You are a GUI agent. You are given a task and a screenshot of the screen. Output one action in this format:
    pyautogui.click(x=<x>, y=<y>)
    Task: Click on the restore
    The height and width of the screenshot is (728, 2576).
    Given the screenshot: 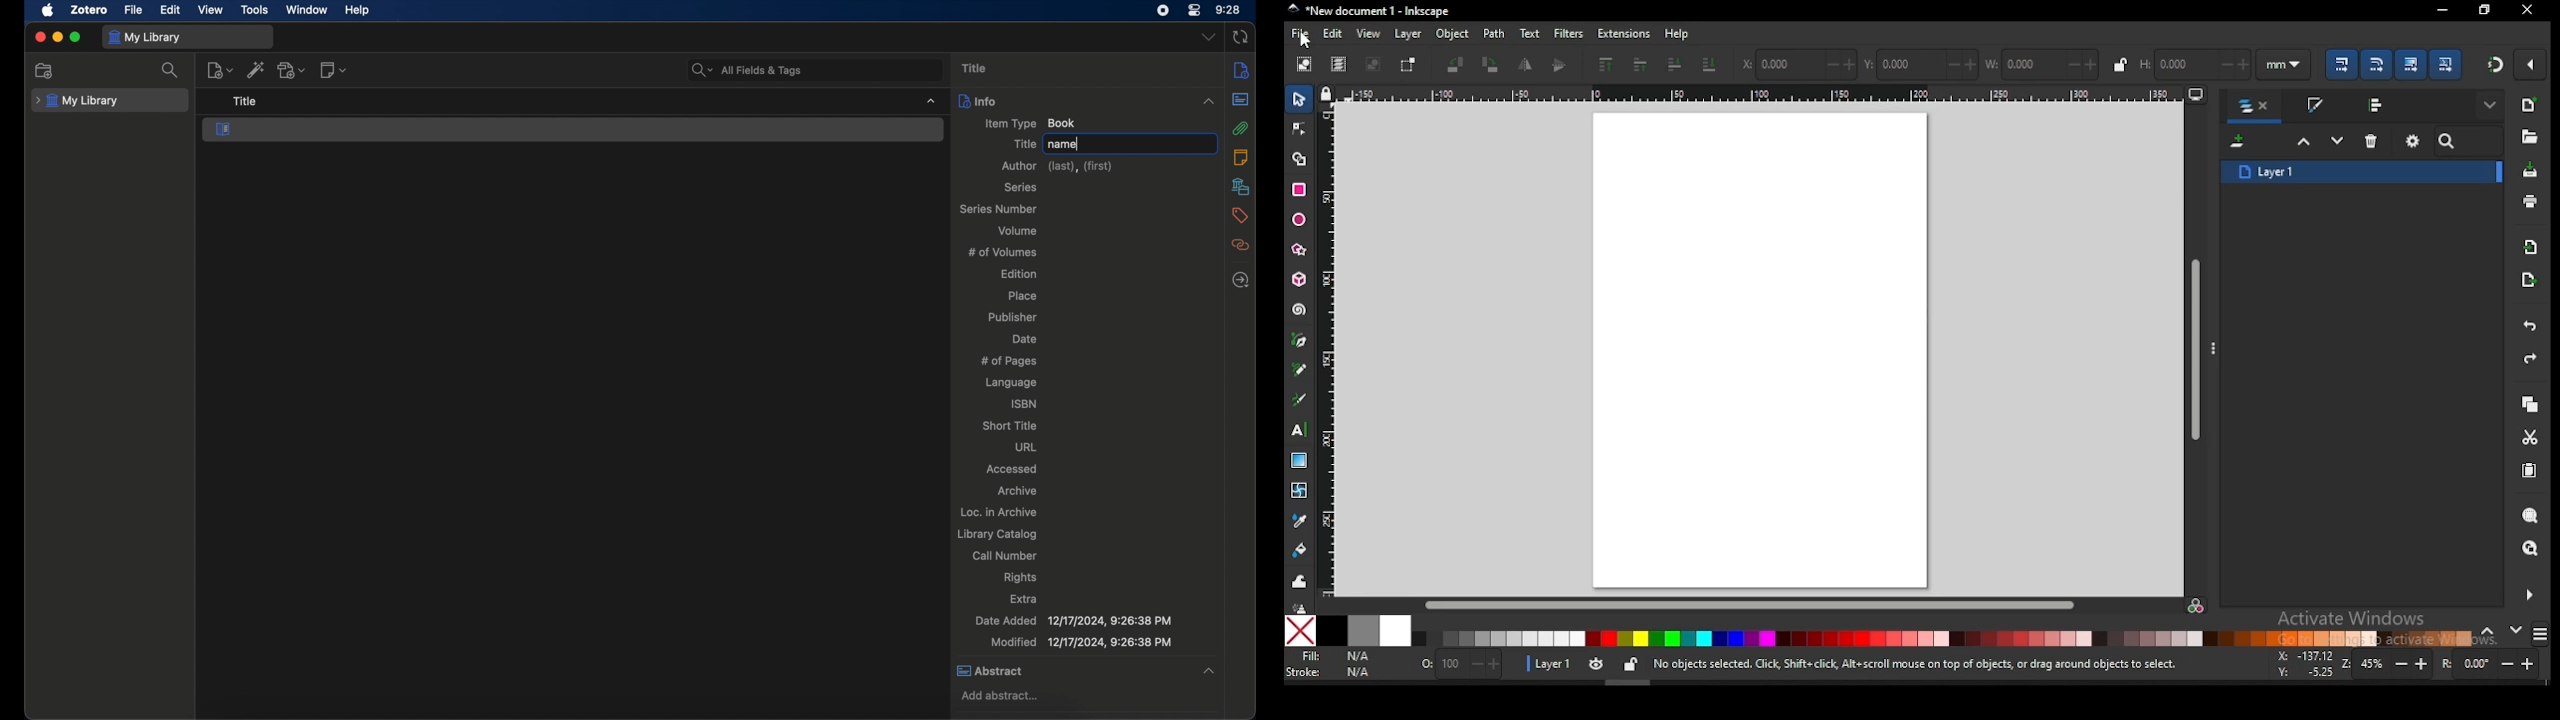 What is the action you would take?
    pyautogui.click(x=2528, y=10)
    